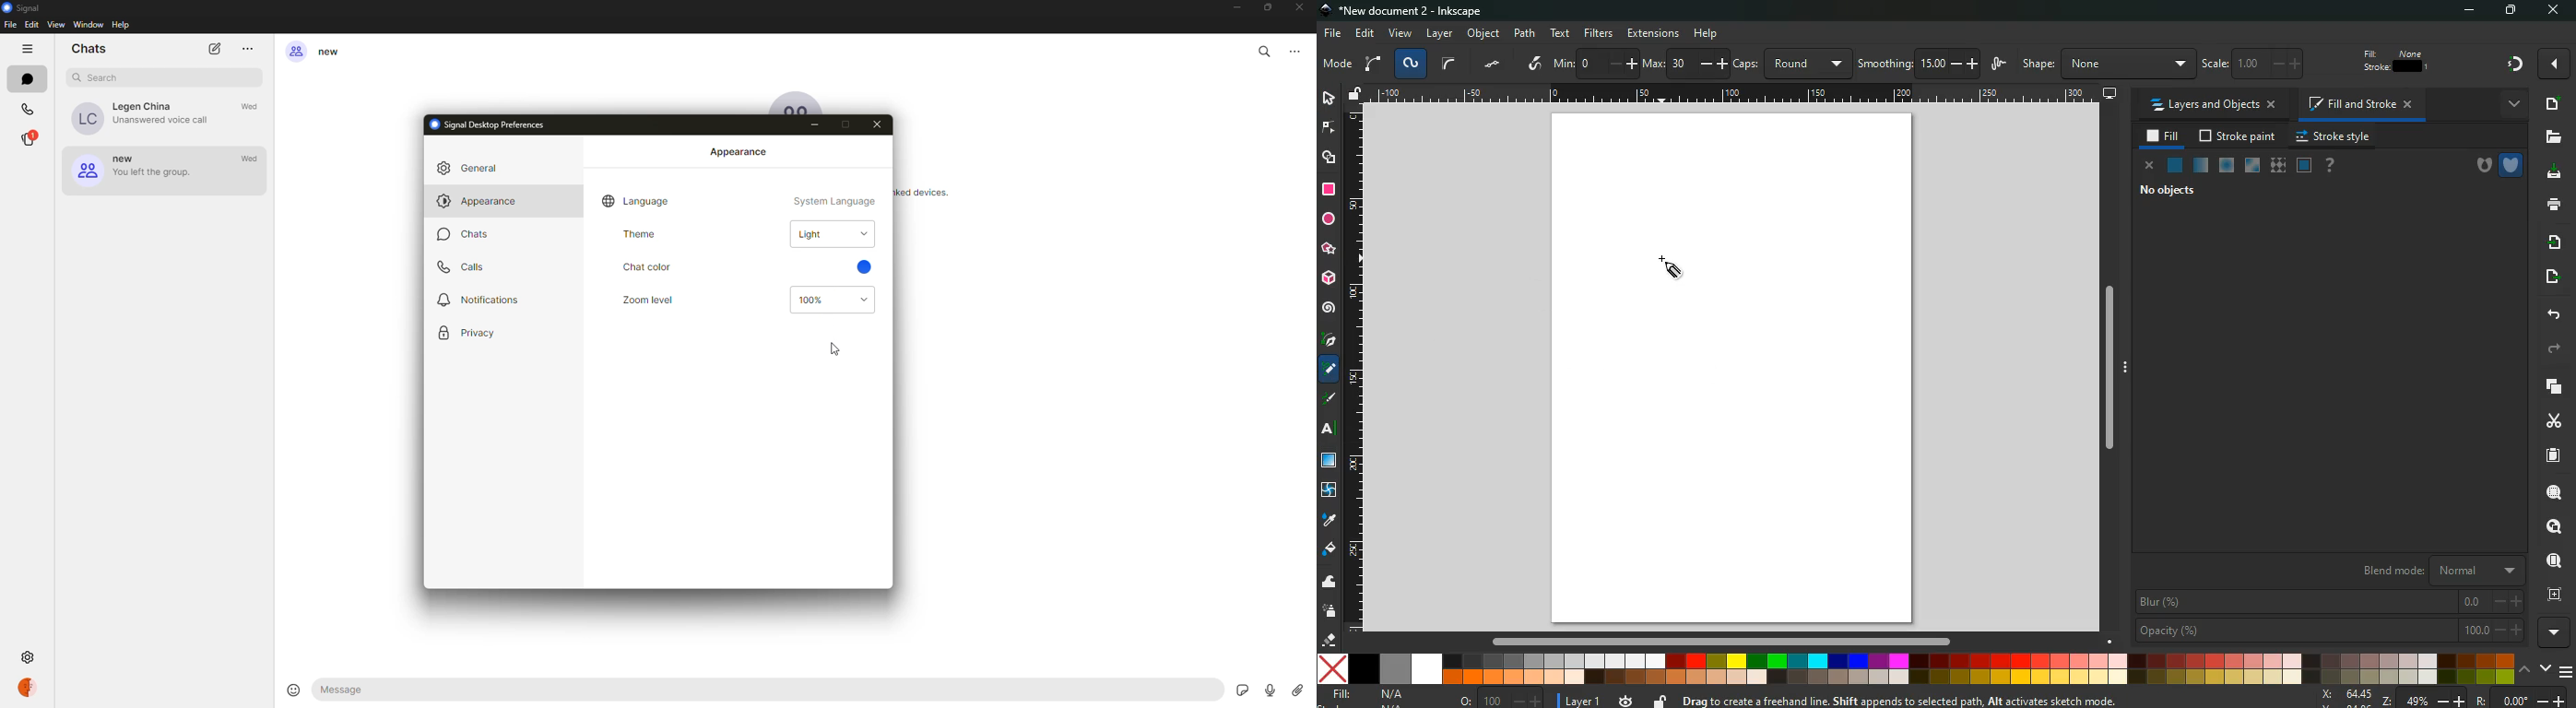 This screenshot has width=2576, height=728. I want to click on receive, so click(2551, 241).